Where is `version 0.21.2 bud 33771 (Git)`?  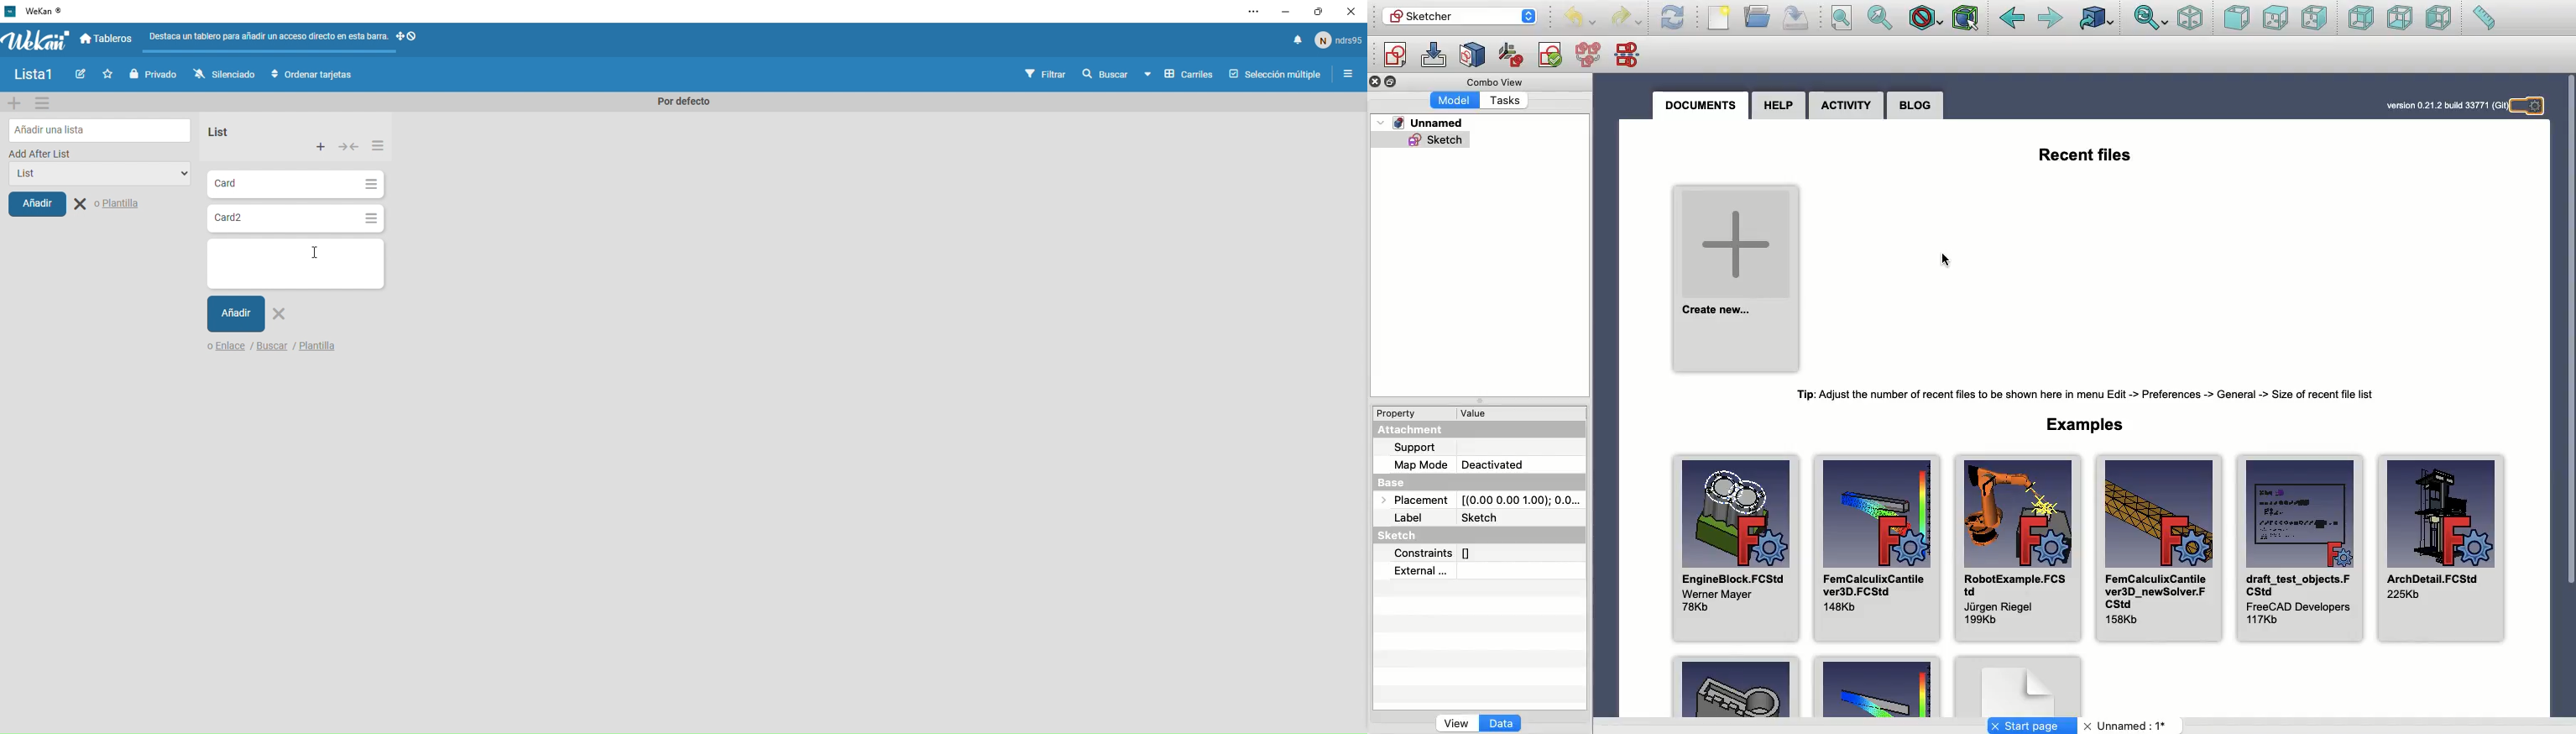
version 0.21.2 bud 33771 (Git) is located at coordinates (2443, 104).